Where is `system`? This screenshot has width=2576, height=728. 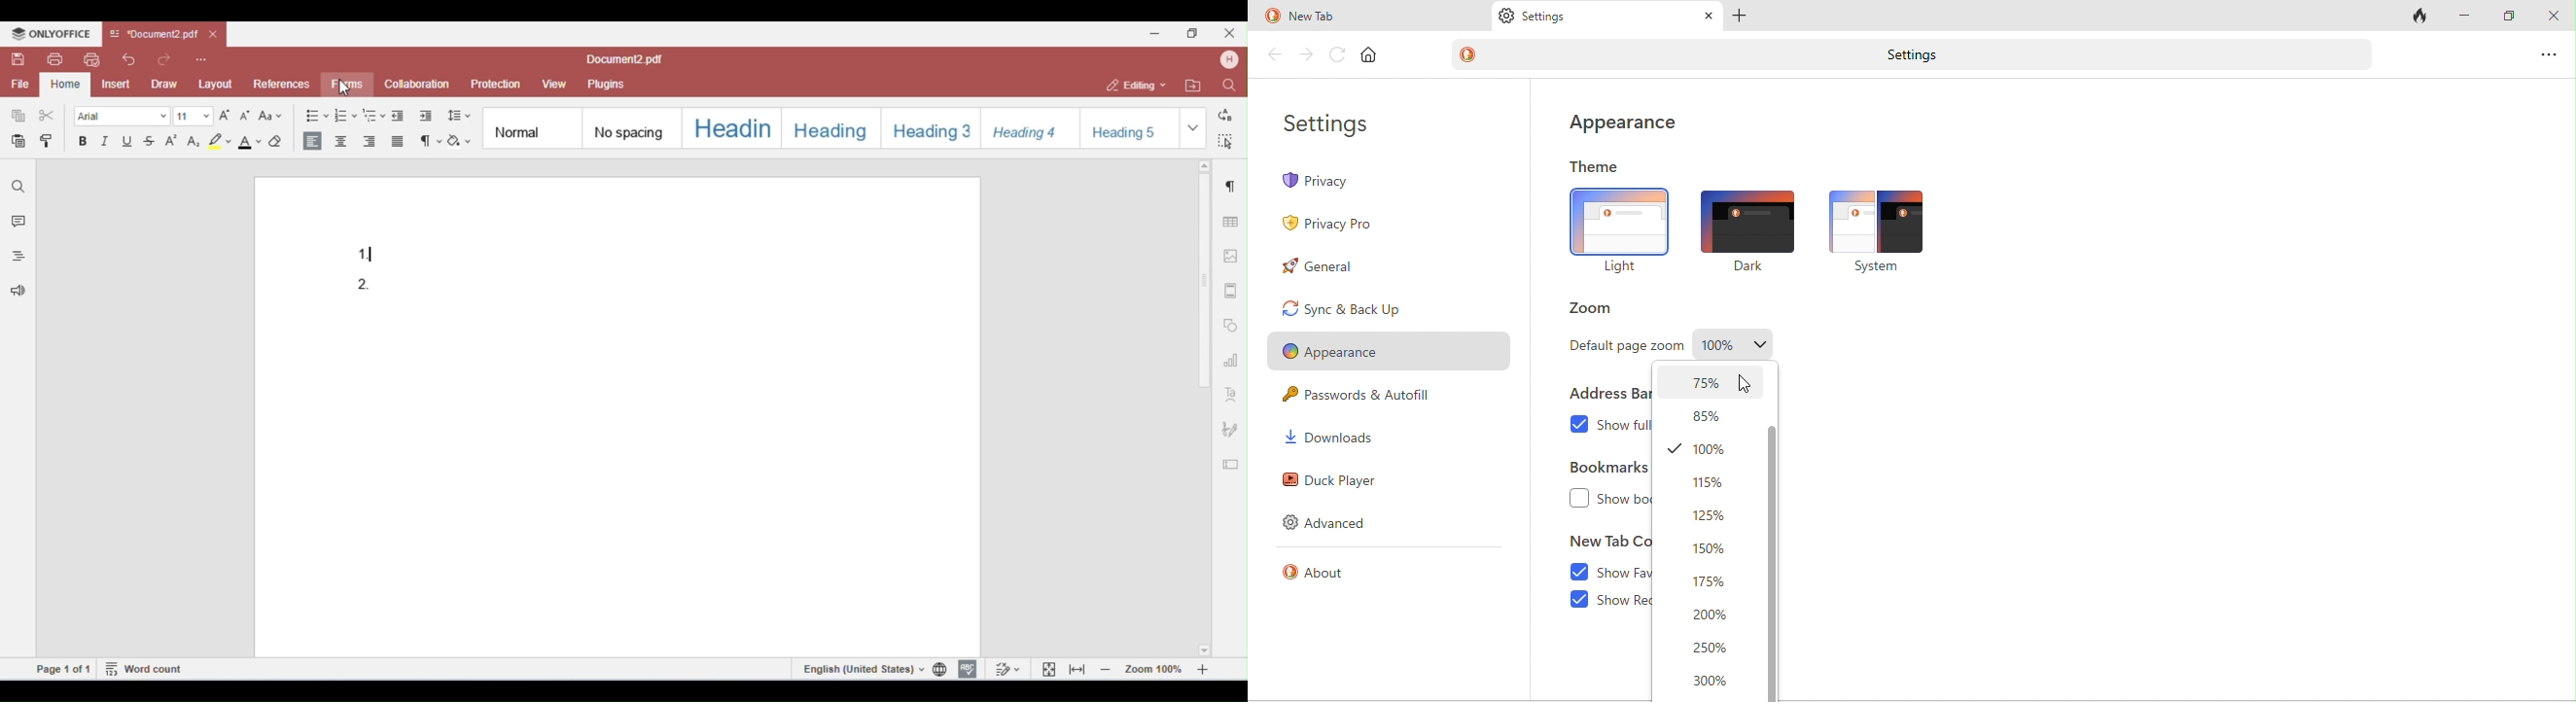
system is located at coordinates (1878, 220).